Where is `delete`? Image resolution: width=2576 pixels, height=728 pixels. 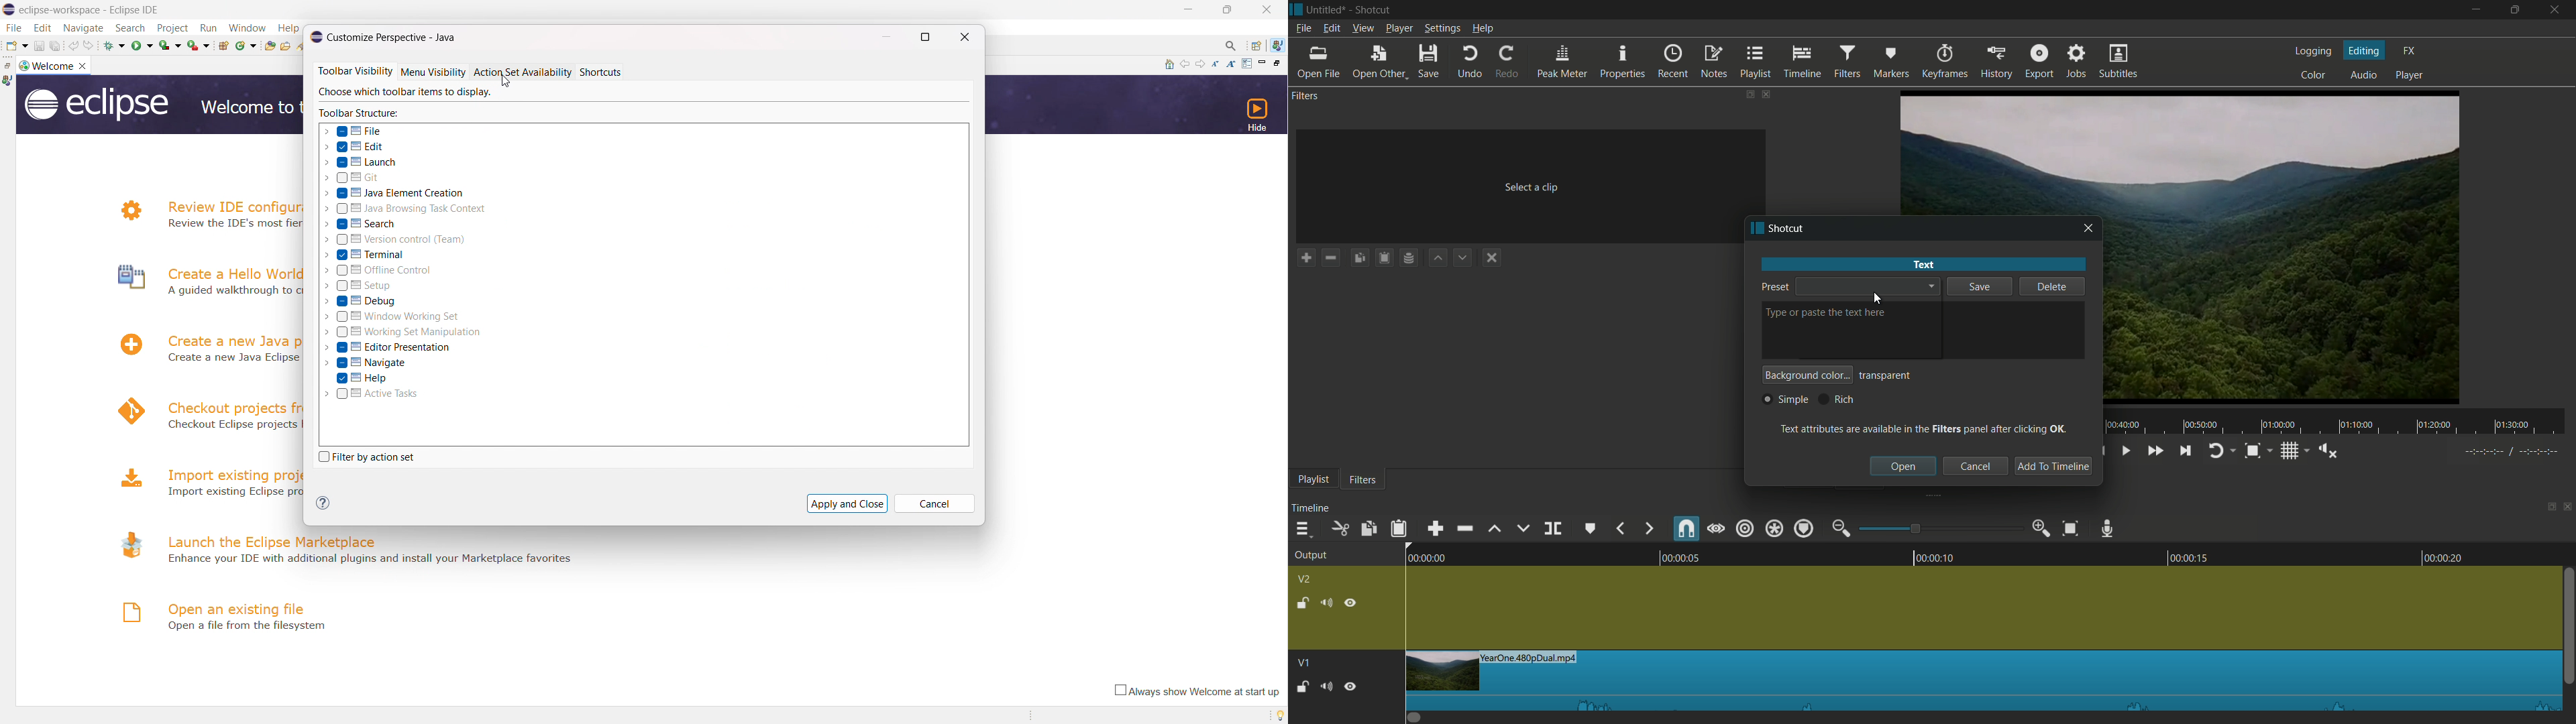
delete is located at coordinates (2052, 286).